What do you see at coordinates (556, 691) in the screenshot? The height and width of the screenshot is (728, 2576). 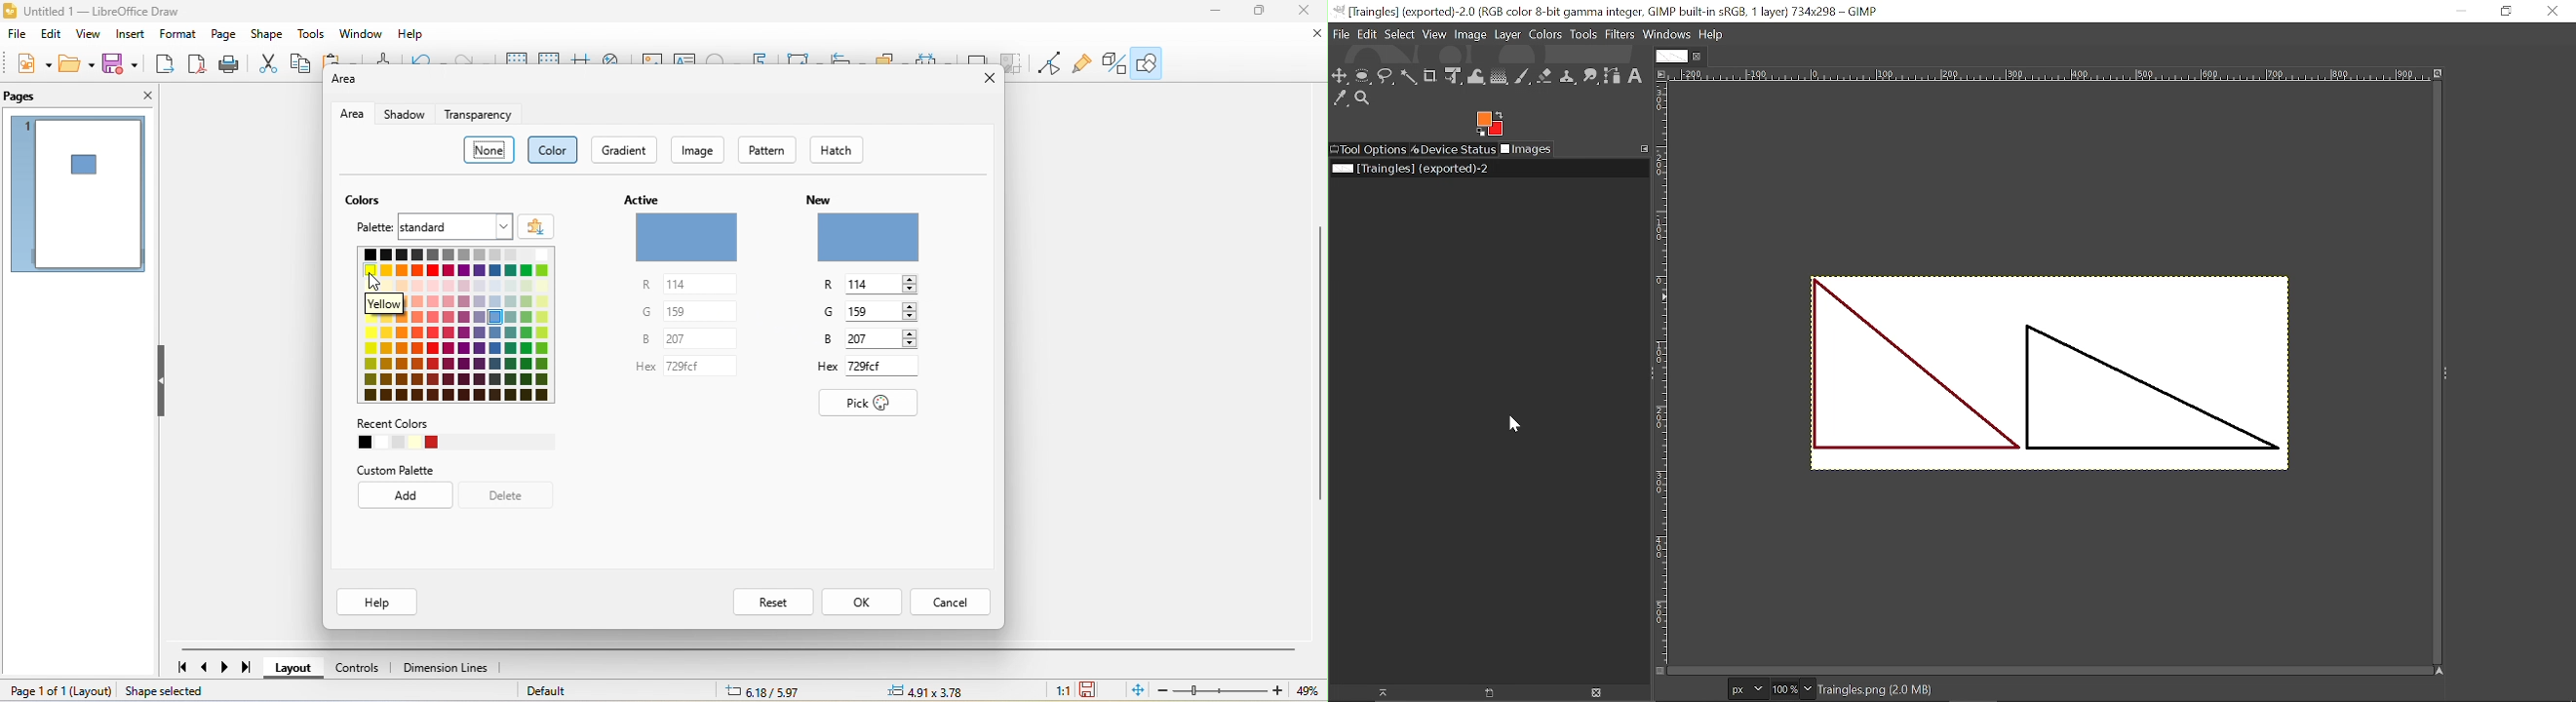 I see `default` at bounding box center [556, 691].